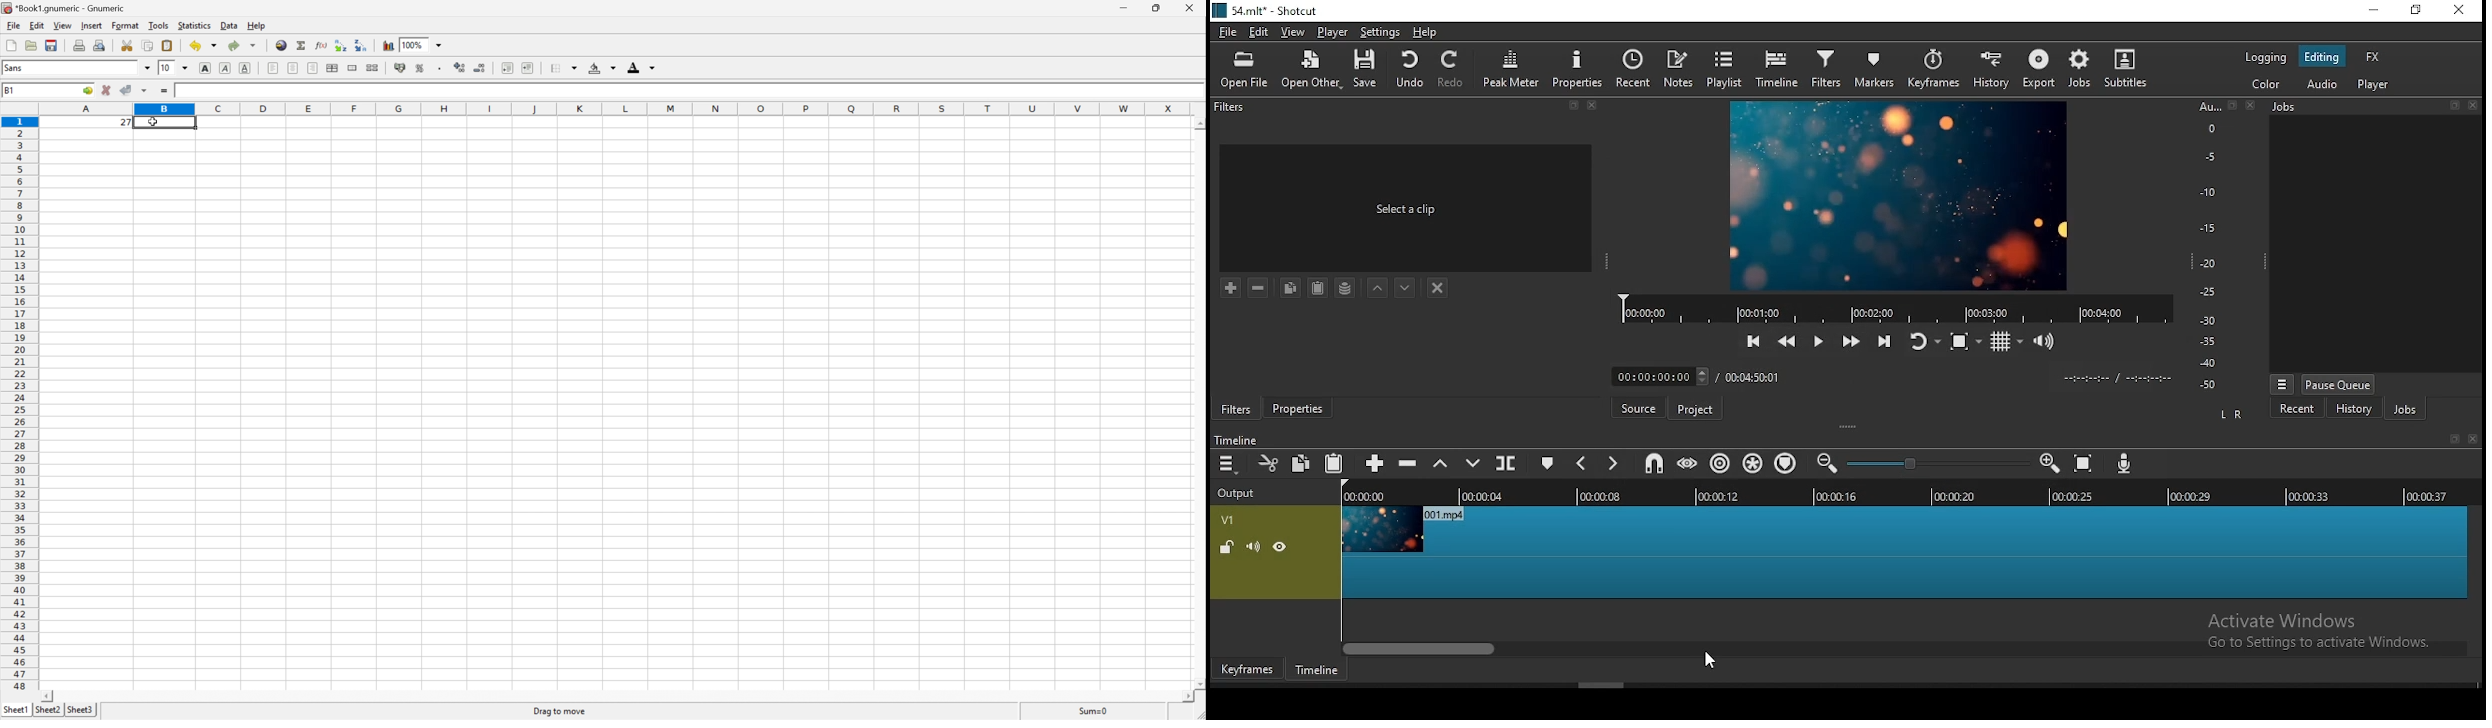 The image size is (2492, 728). I want to click on Select a clip, so click(1406, 208).